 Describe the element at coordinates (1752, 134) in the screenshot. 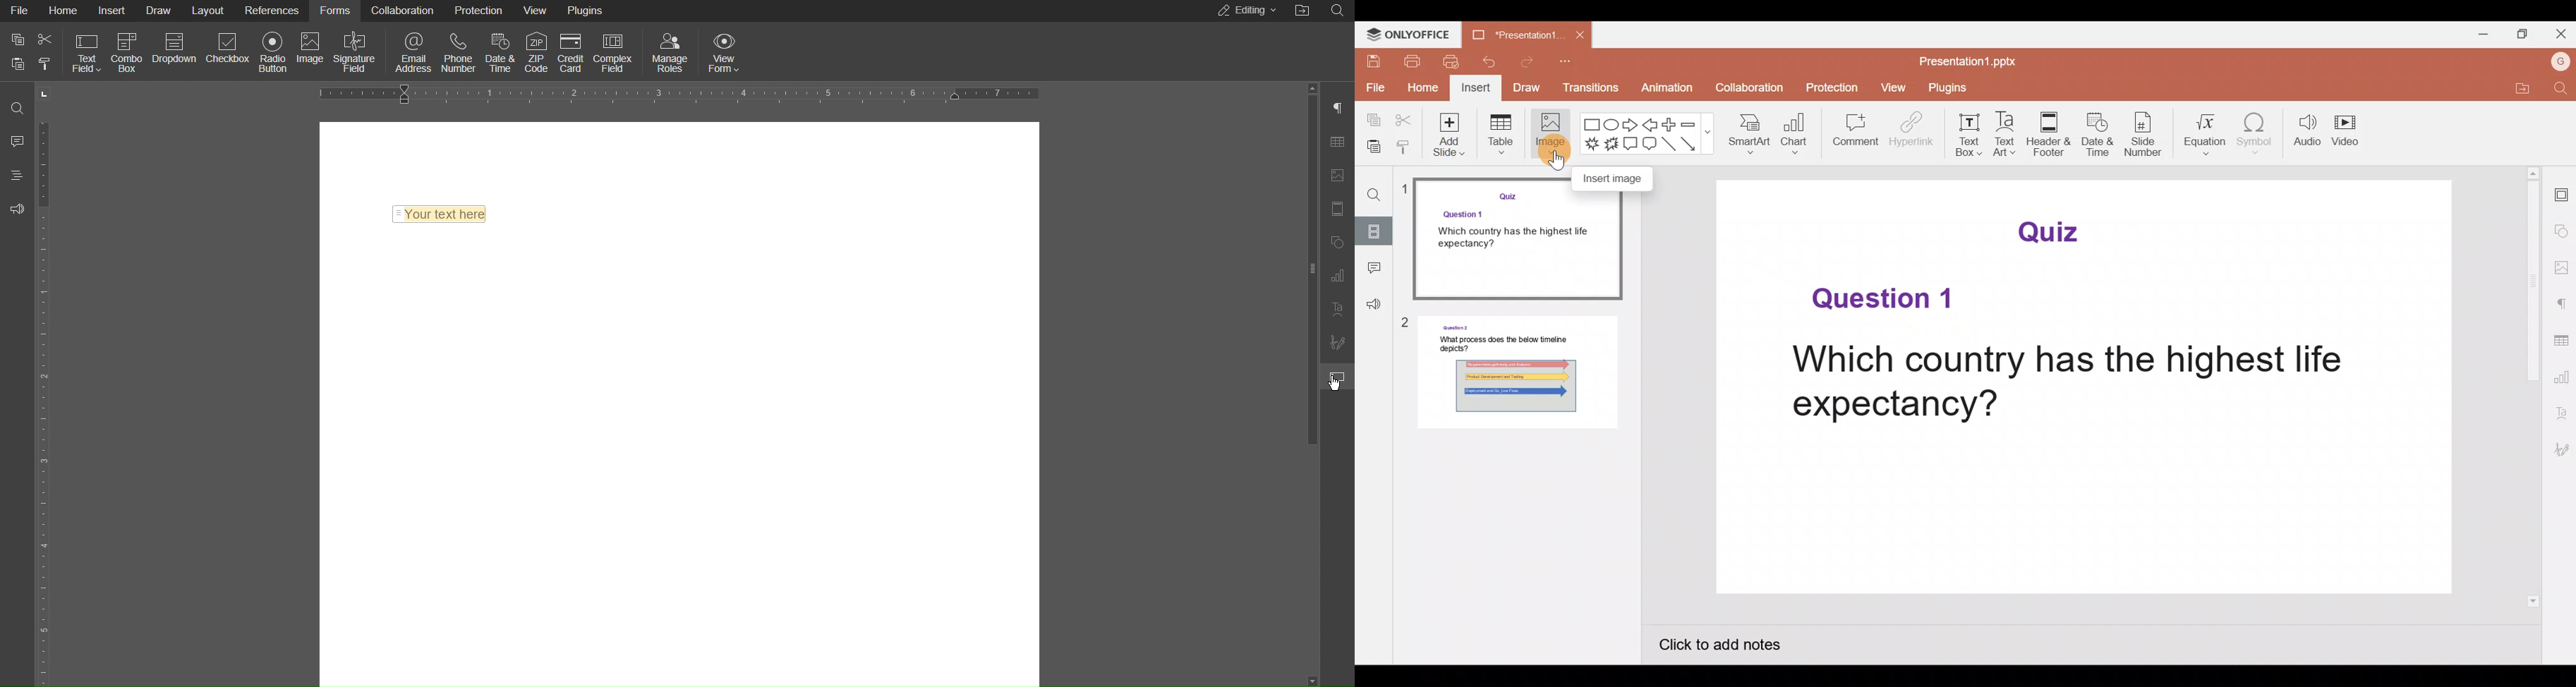

I see `SmartArt` at that location.